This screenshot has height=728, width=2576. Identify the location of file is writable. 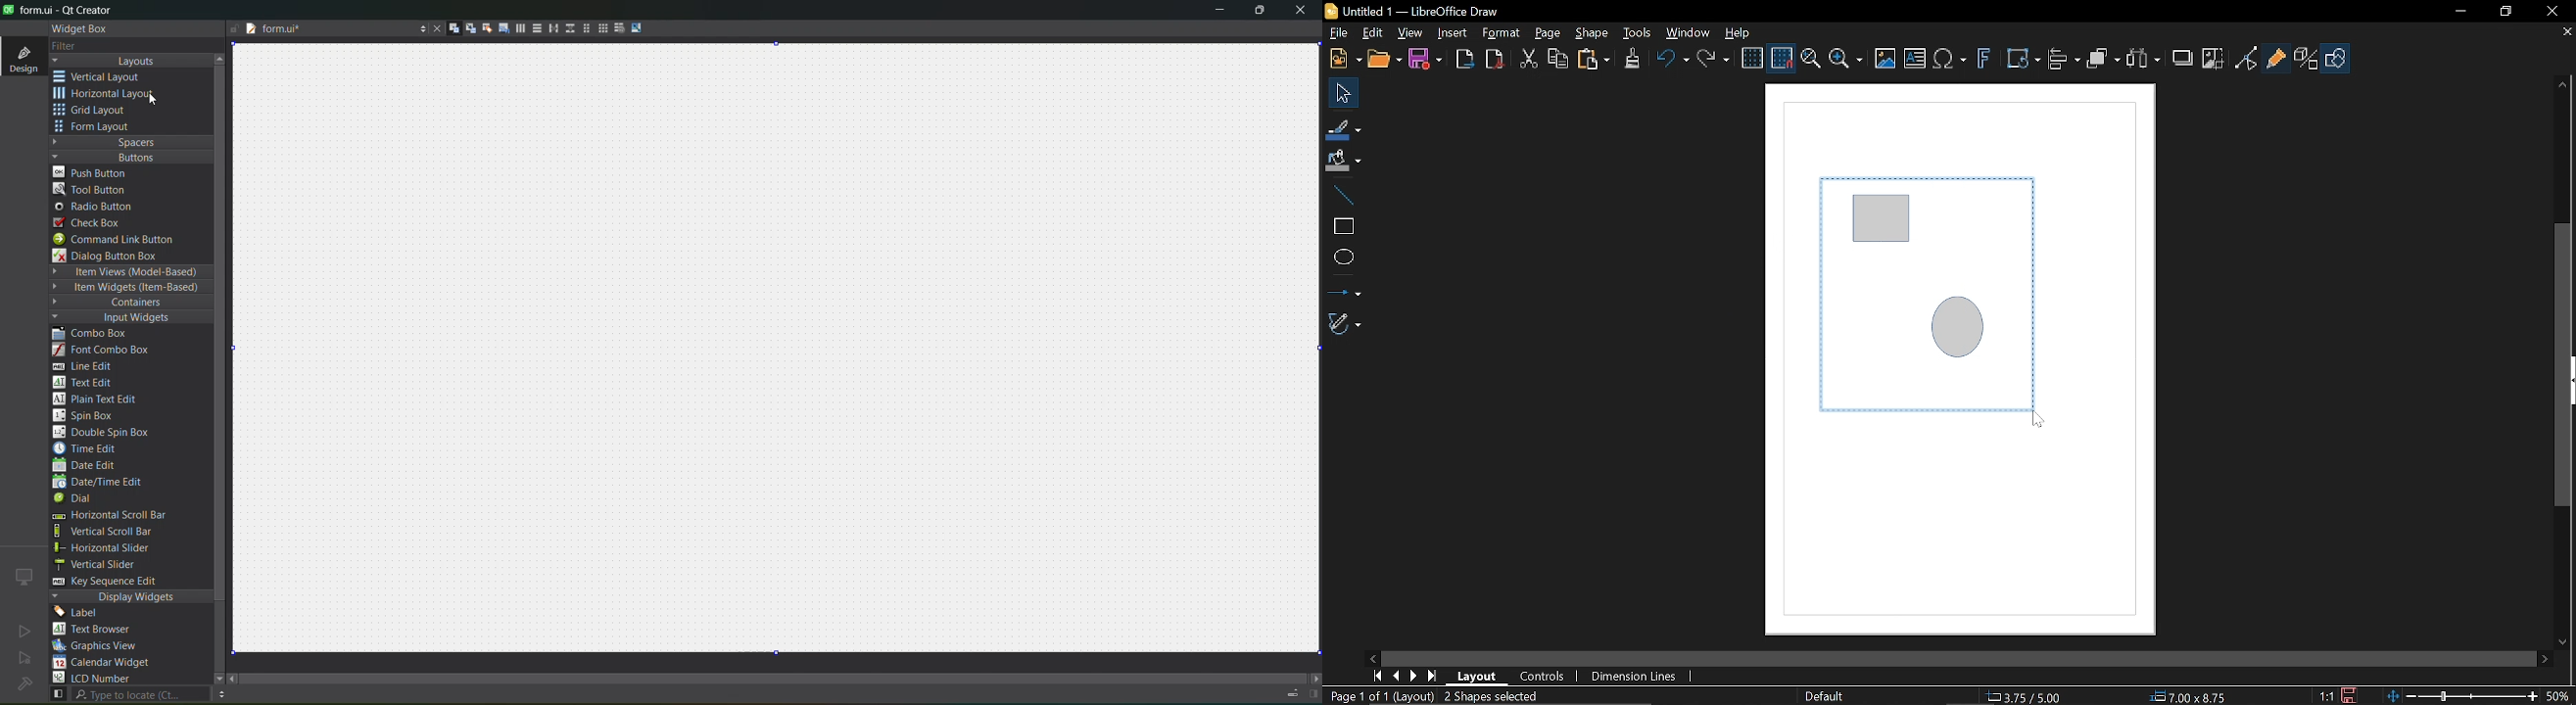
(234, 30).